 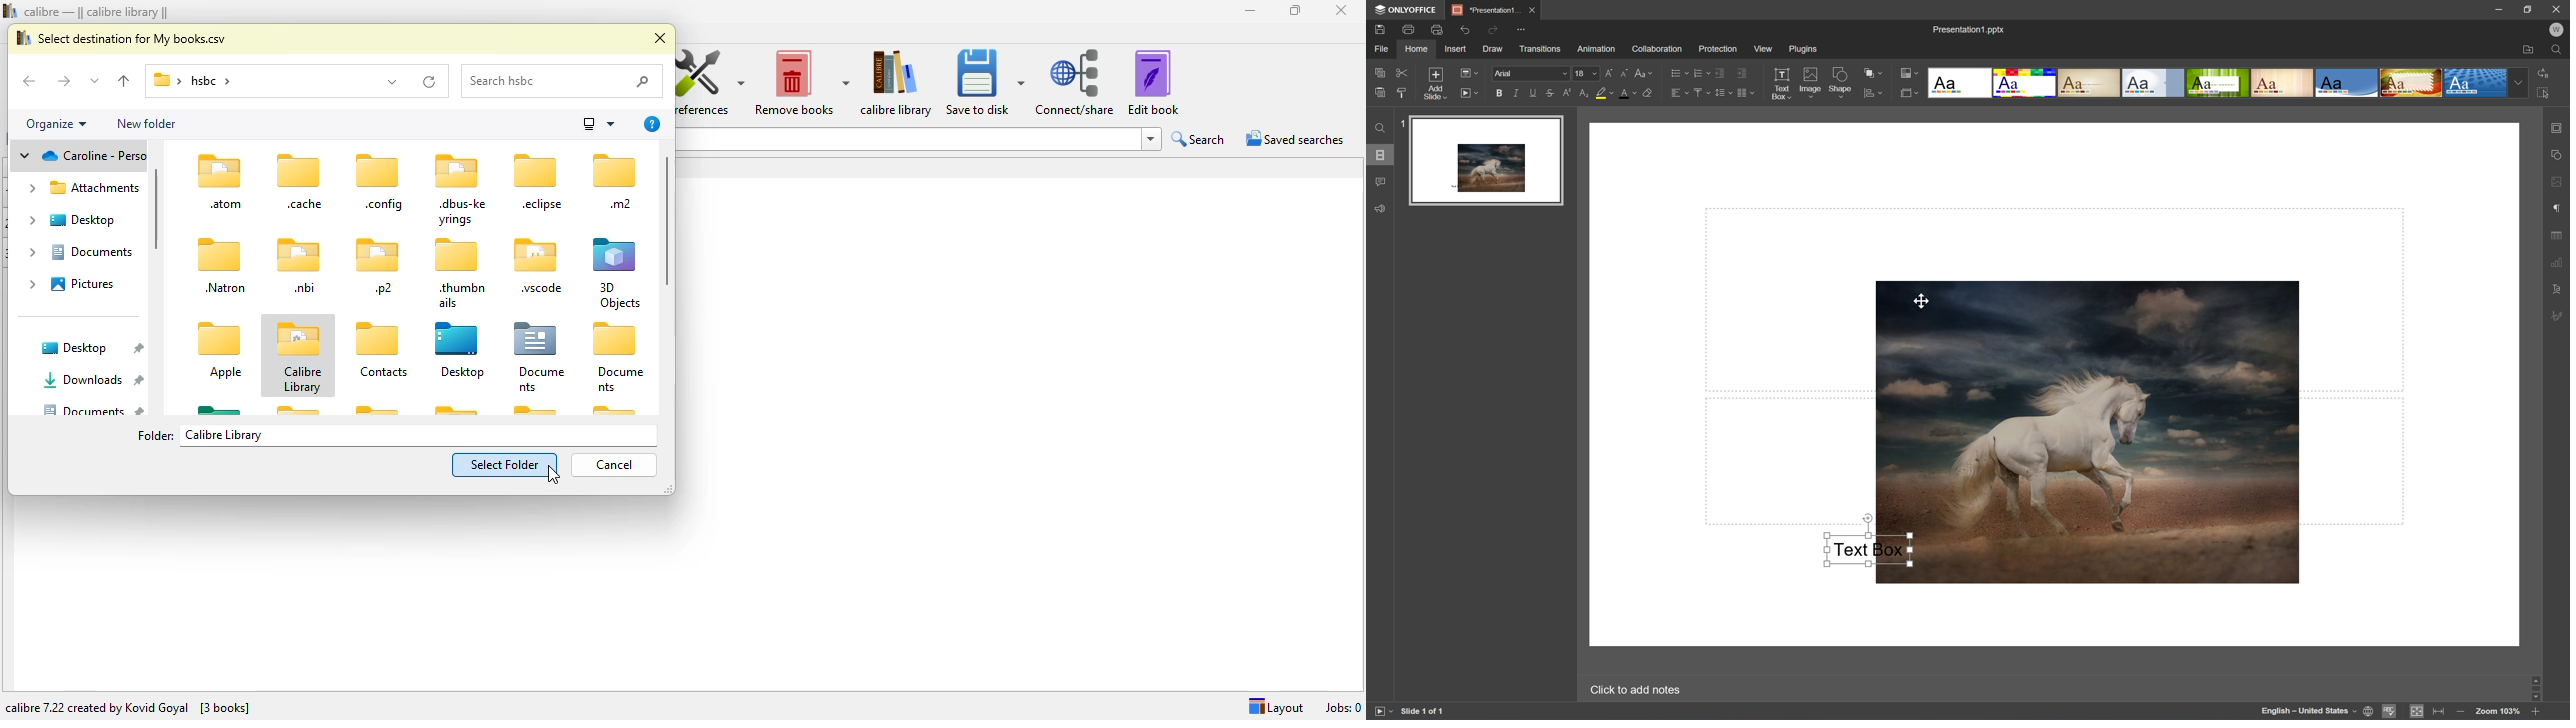 What do you see at coordinates (653, 124) in the screenshot?
I see `get help` at bounding box center [653, 124].